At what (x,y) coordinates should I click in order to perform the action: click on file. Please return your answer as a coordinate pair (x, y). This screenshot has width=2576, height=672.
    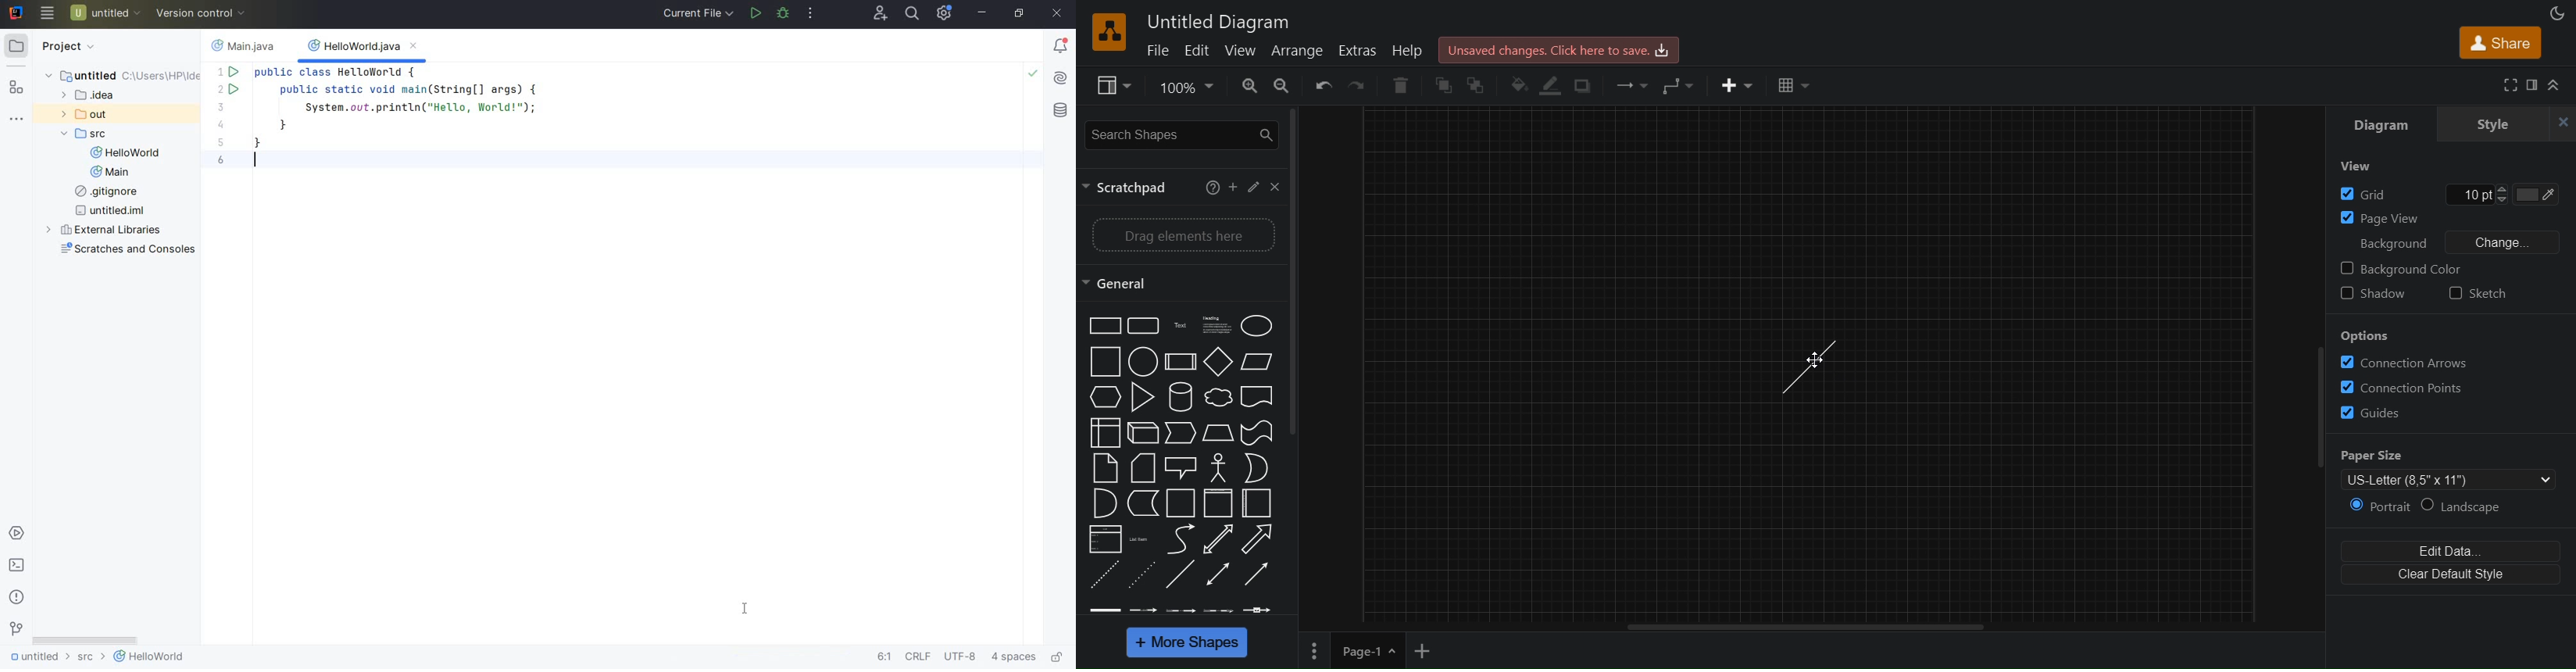
    Looking at the image, I should click on (1158, 50).